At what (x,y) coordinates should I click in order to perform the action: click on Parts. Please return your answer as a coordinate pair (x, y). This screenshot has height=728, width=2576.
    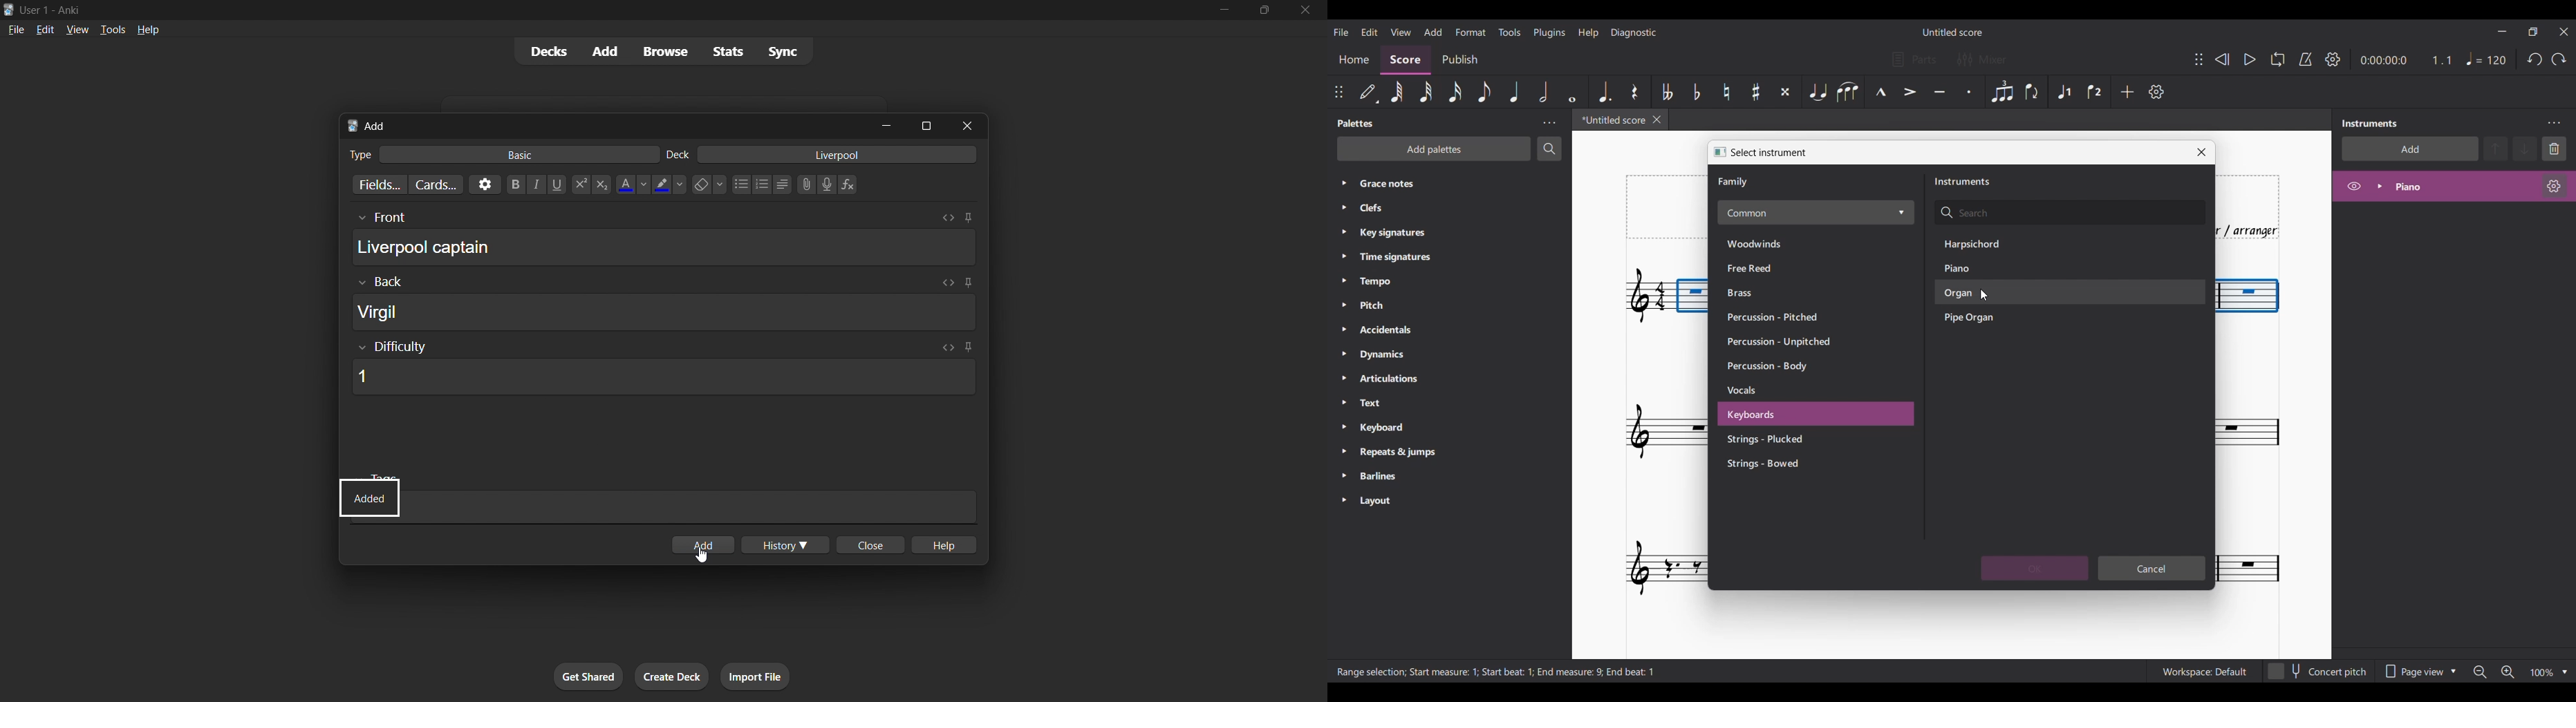
    Looking at the image, I should click on (1914, 59).